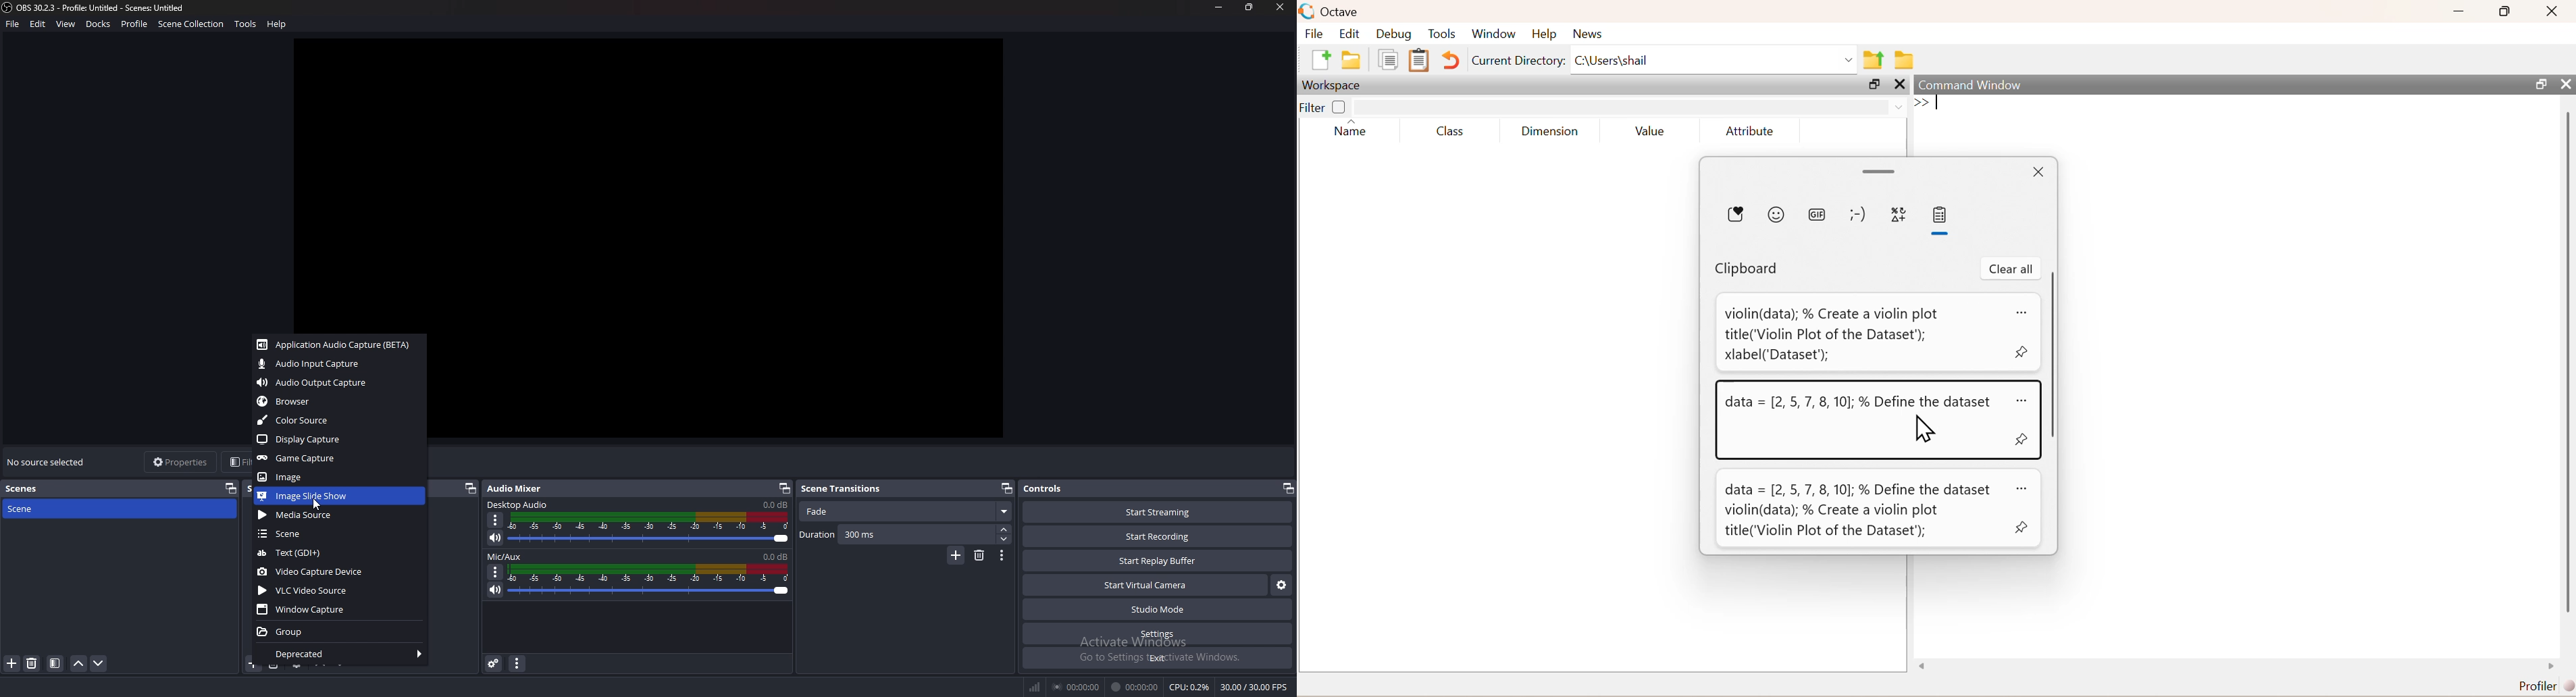  Describe the element at coordinates (1972, 85) in the screenshot. I see `command window` at that location.